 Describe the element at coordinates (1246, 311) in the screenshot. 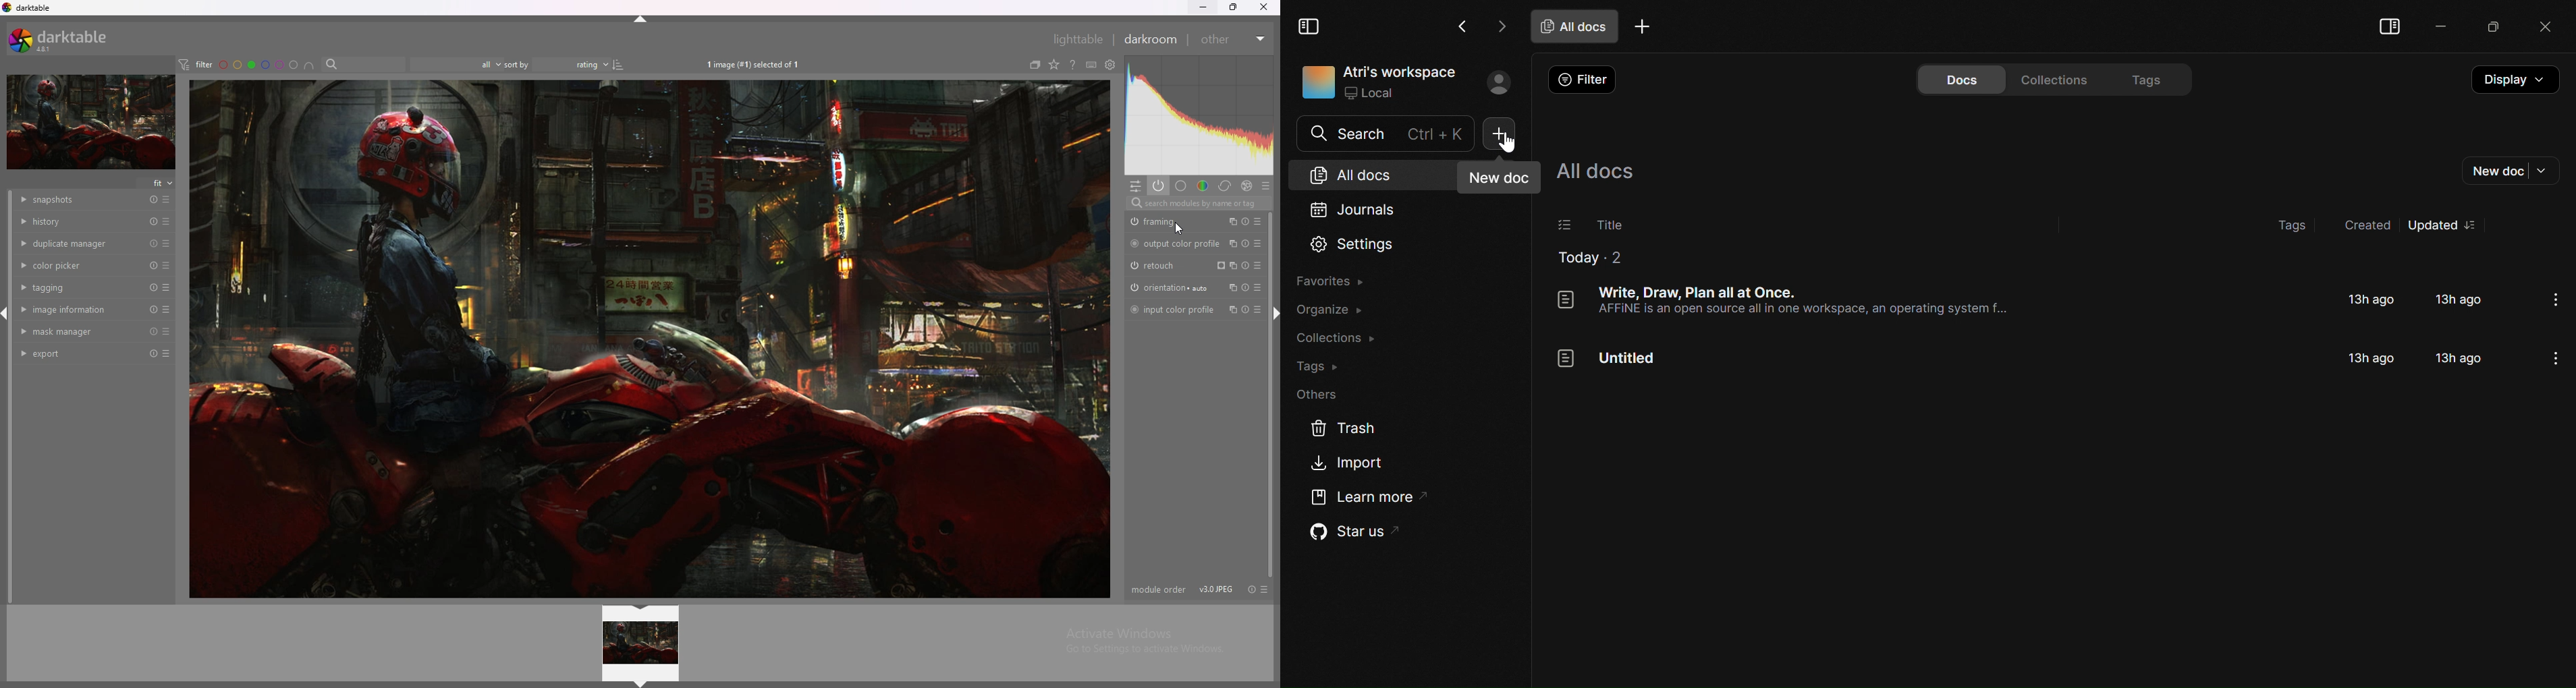

I see `reset` at that location.